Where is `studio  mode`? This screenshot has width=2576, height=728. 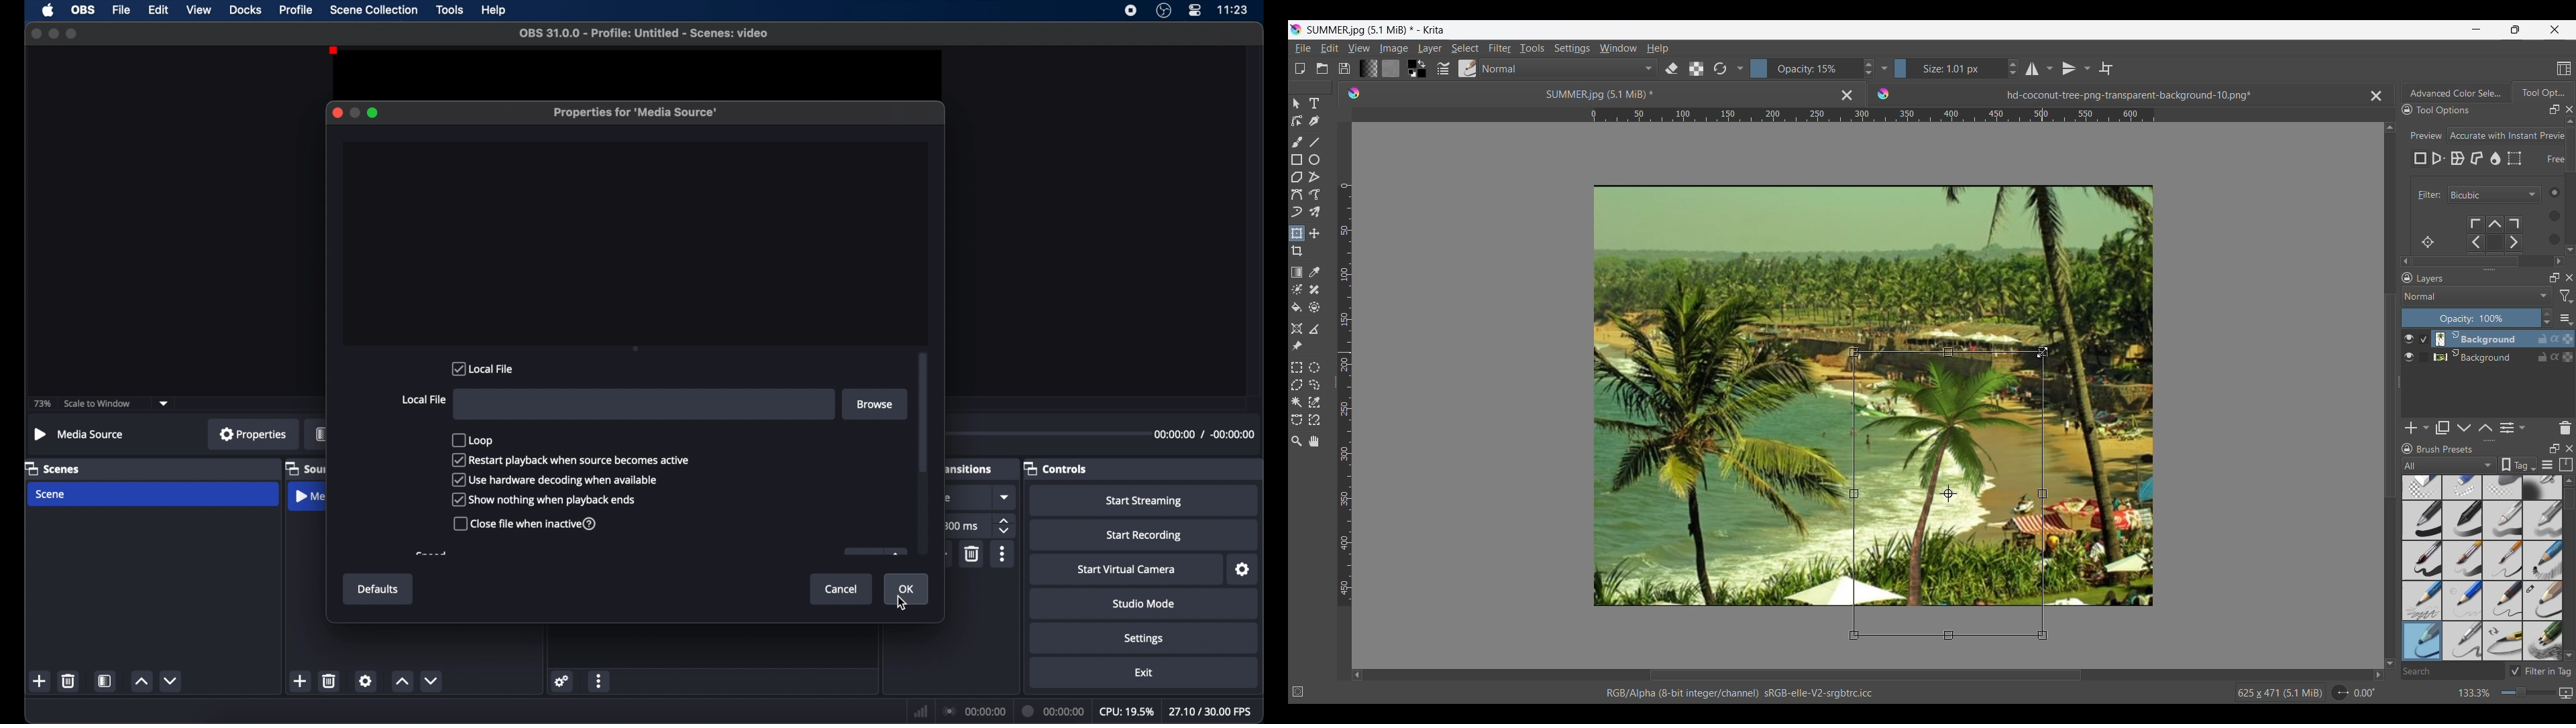 studio  mode is located at coordinates (1144, 603).